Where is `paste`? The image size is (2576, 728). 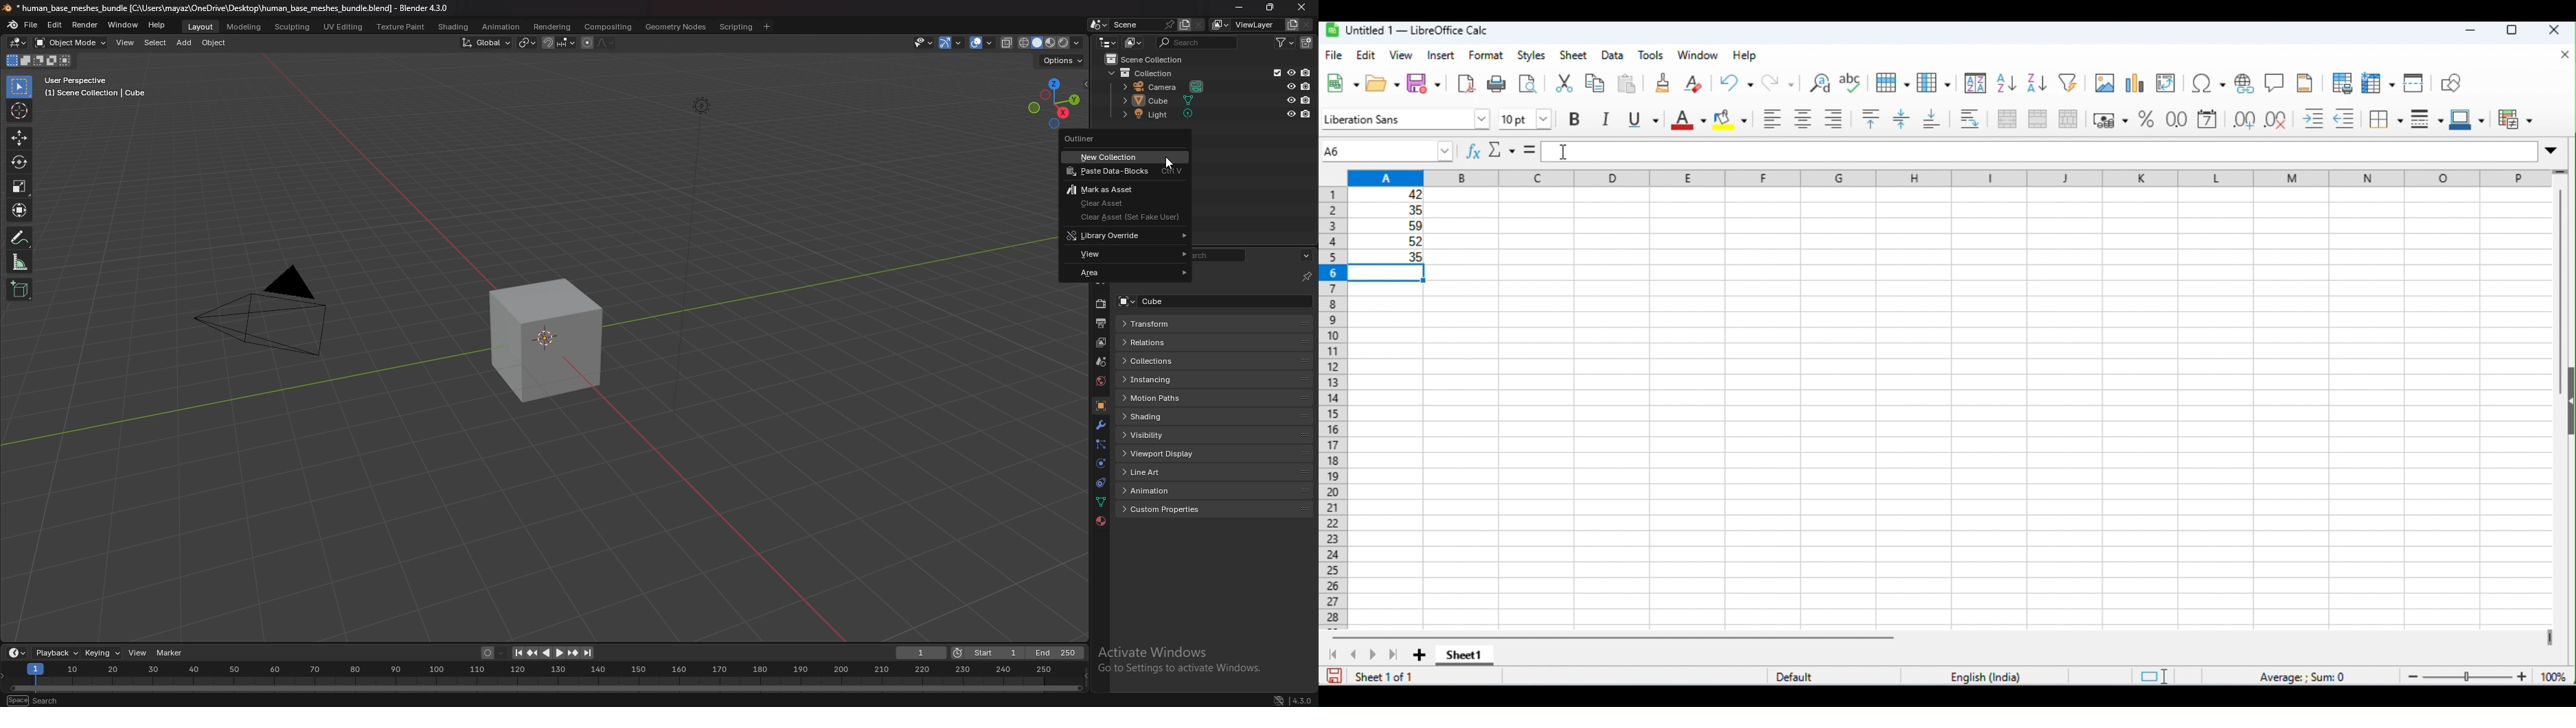
paste is located at coordinates (1629, 84).